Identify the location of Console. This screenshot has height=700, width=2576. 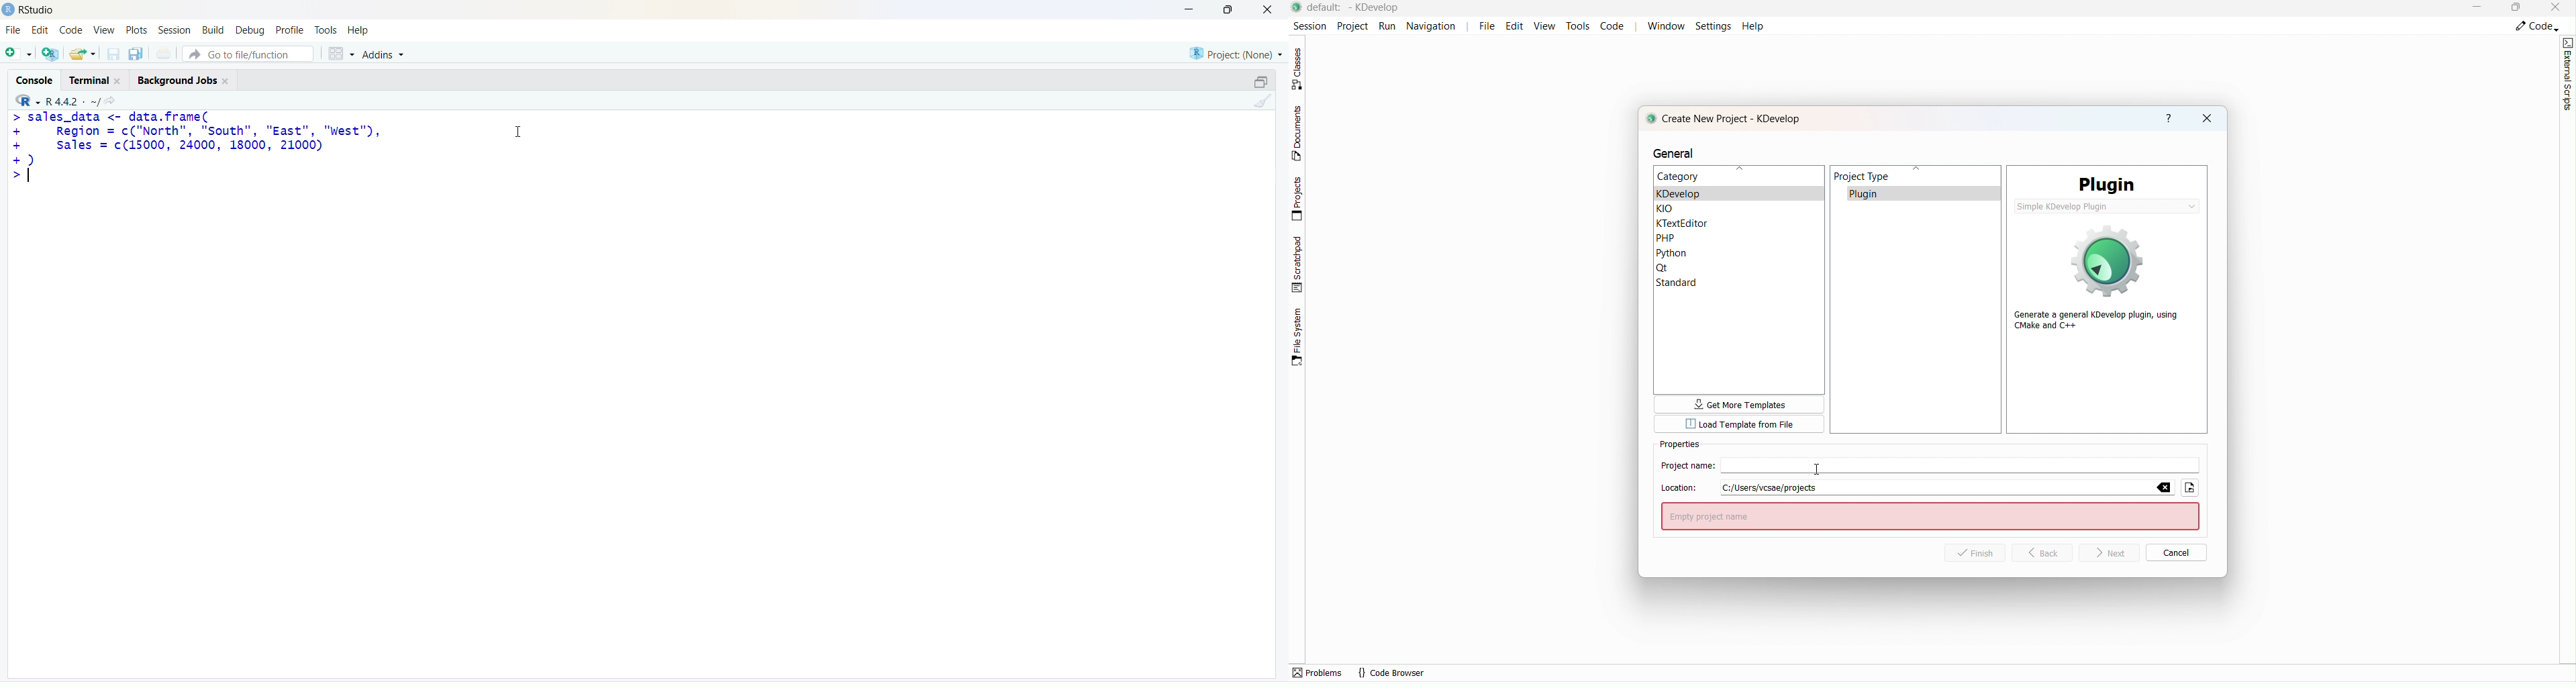
(32, 77).